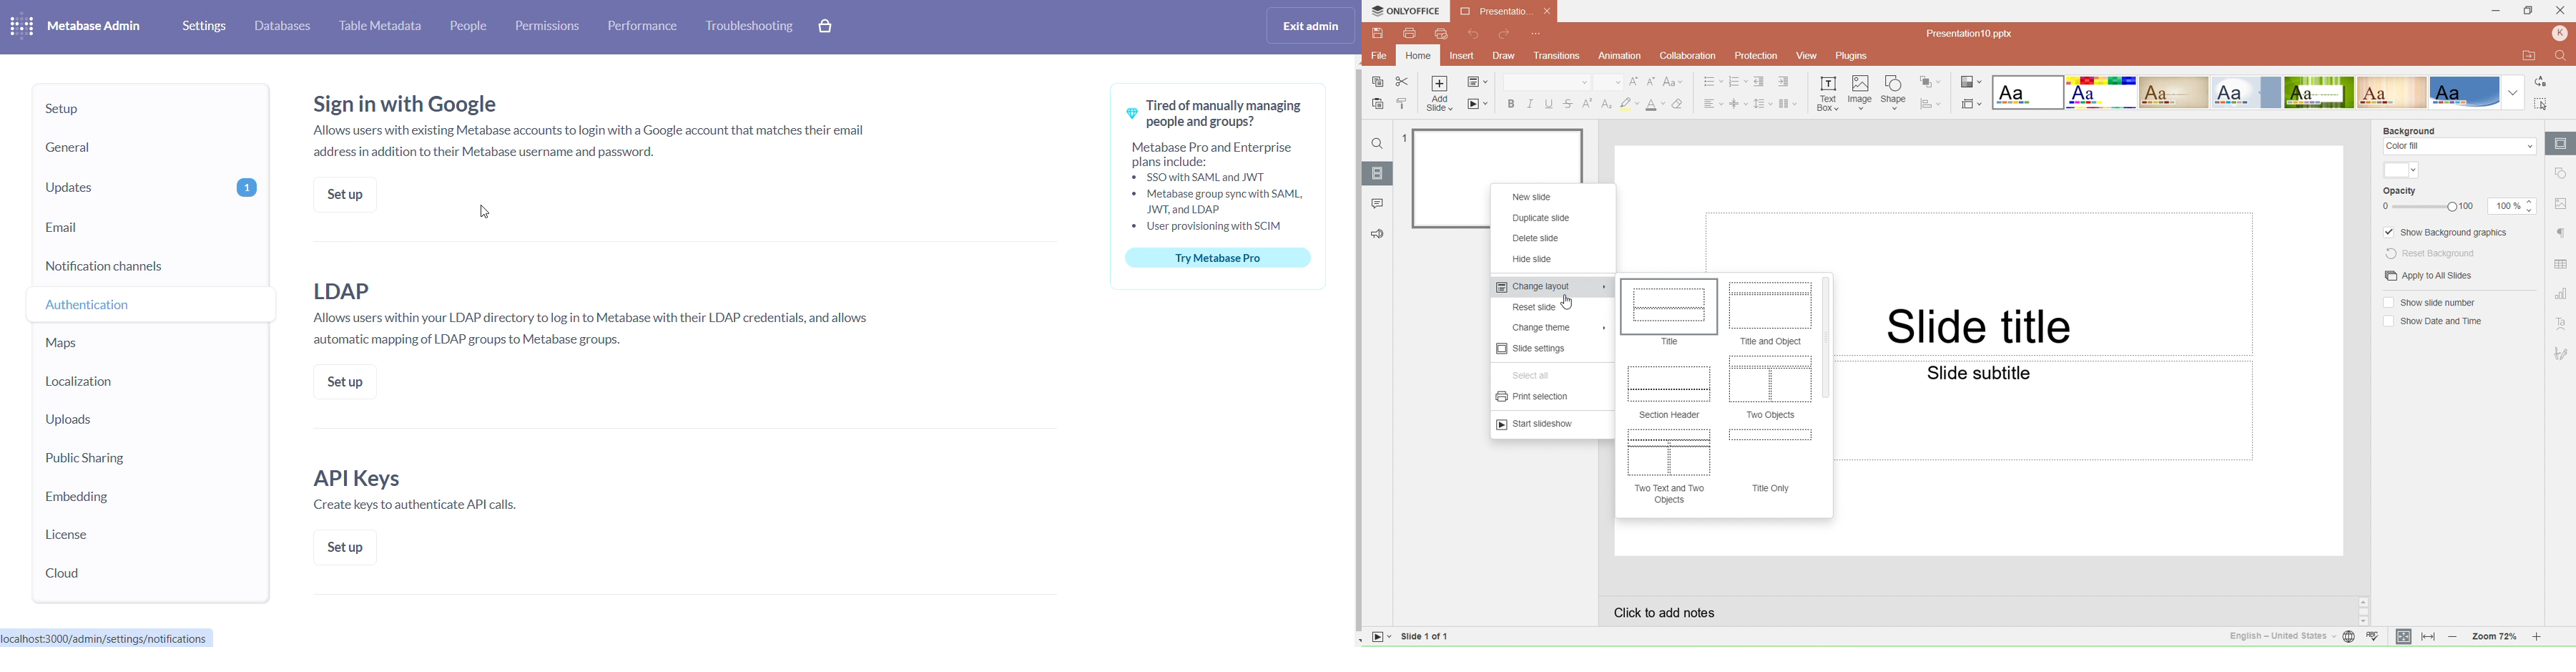 This screenshot has width=2576, height=672. What do you see at coordinates (2424, 276) in the screenshot?
I see `Apply to all slides` at bounding box center [2424, 276].